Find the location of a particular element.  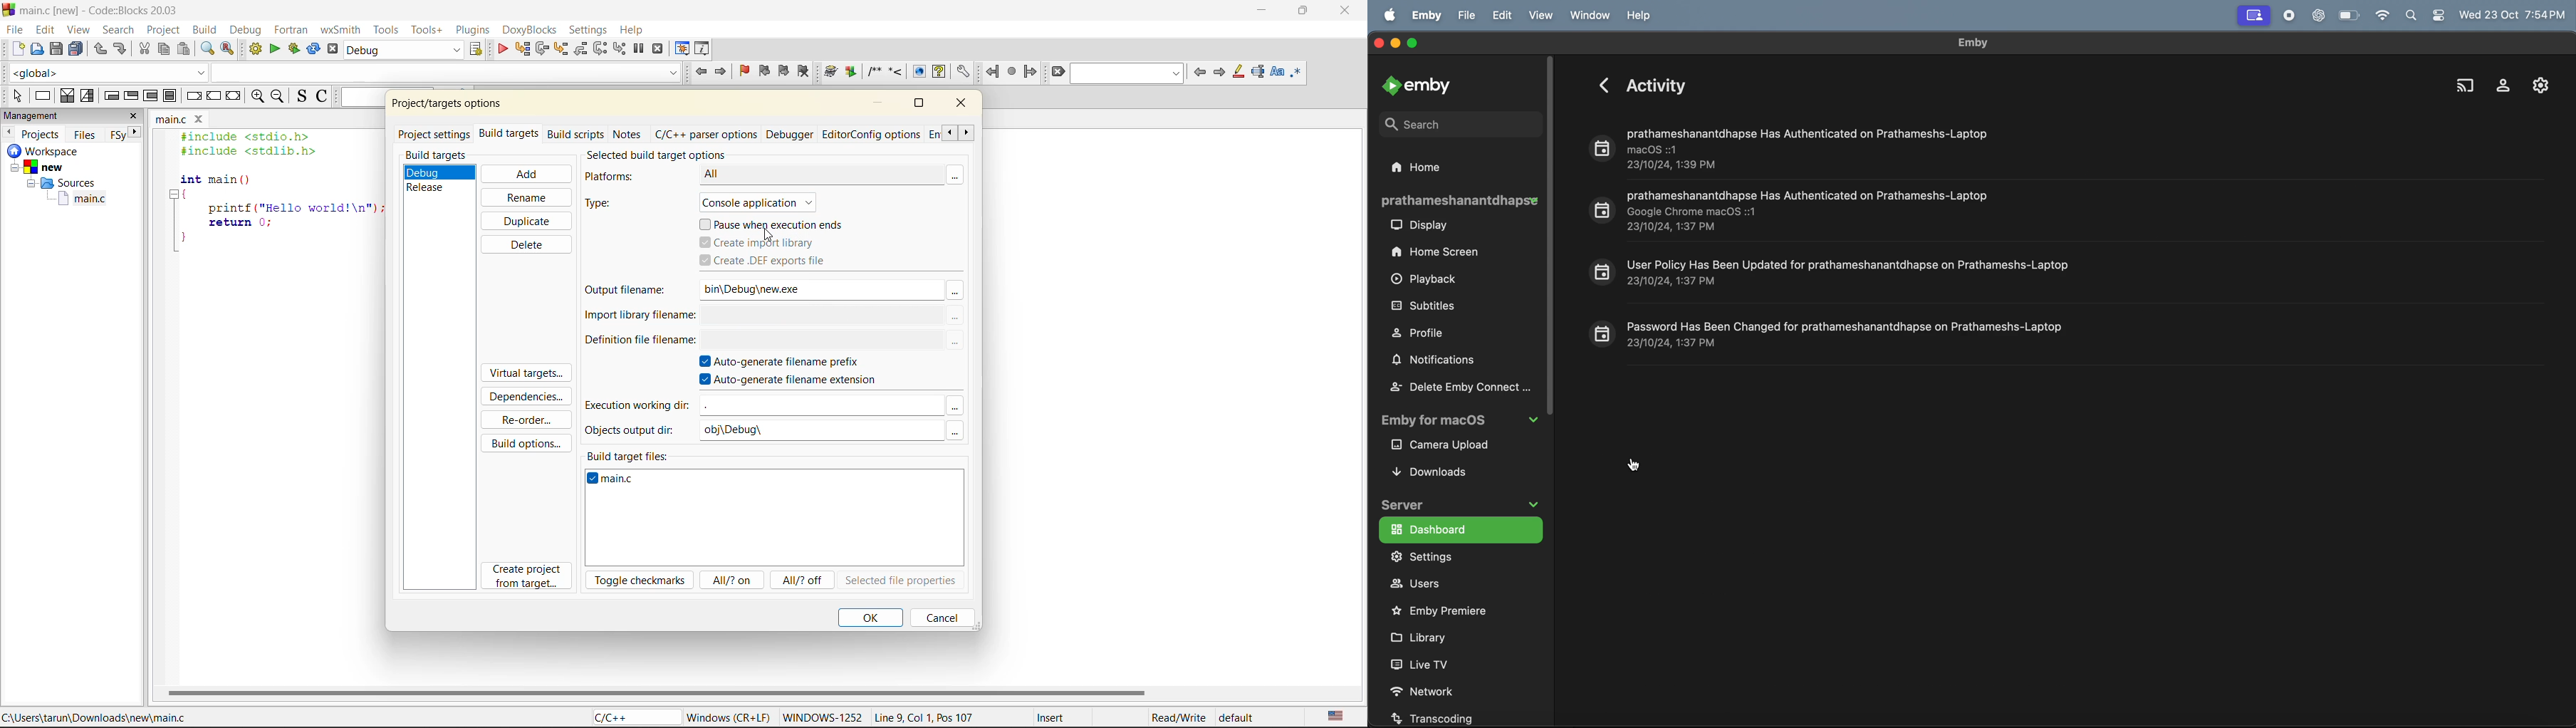

create import library is located at coordinates (760, 242).